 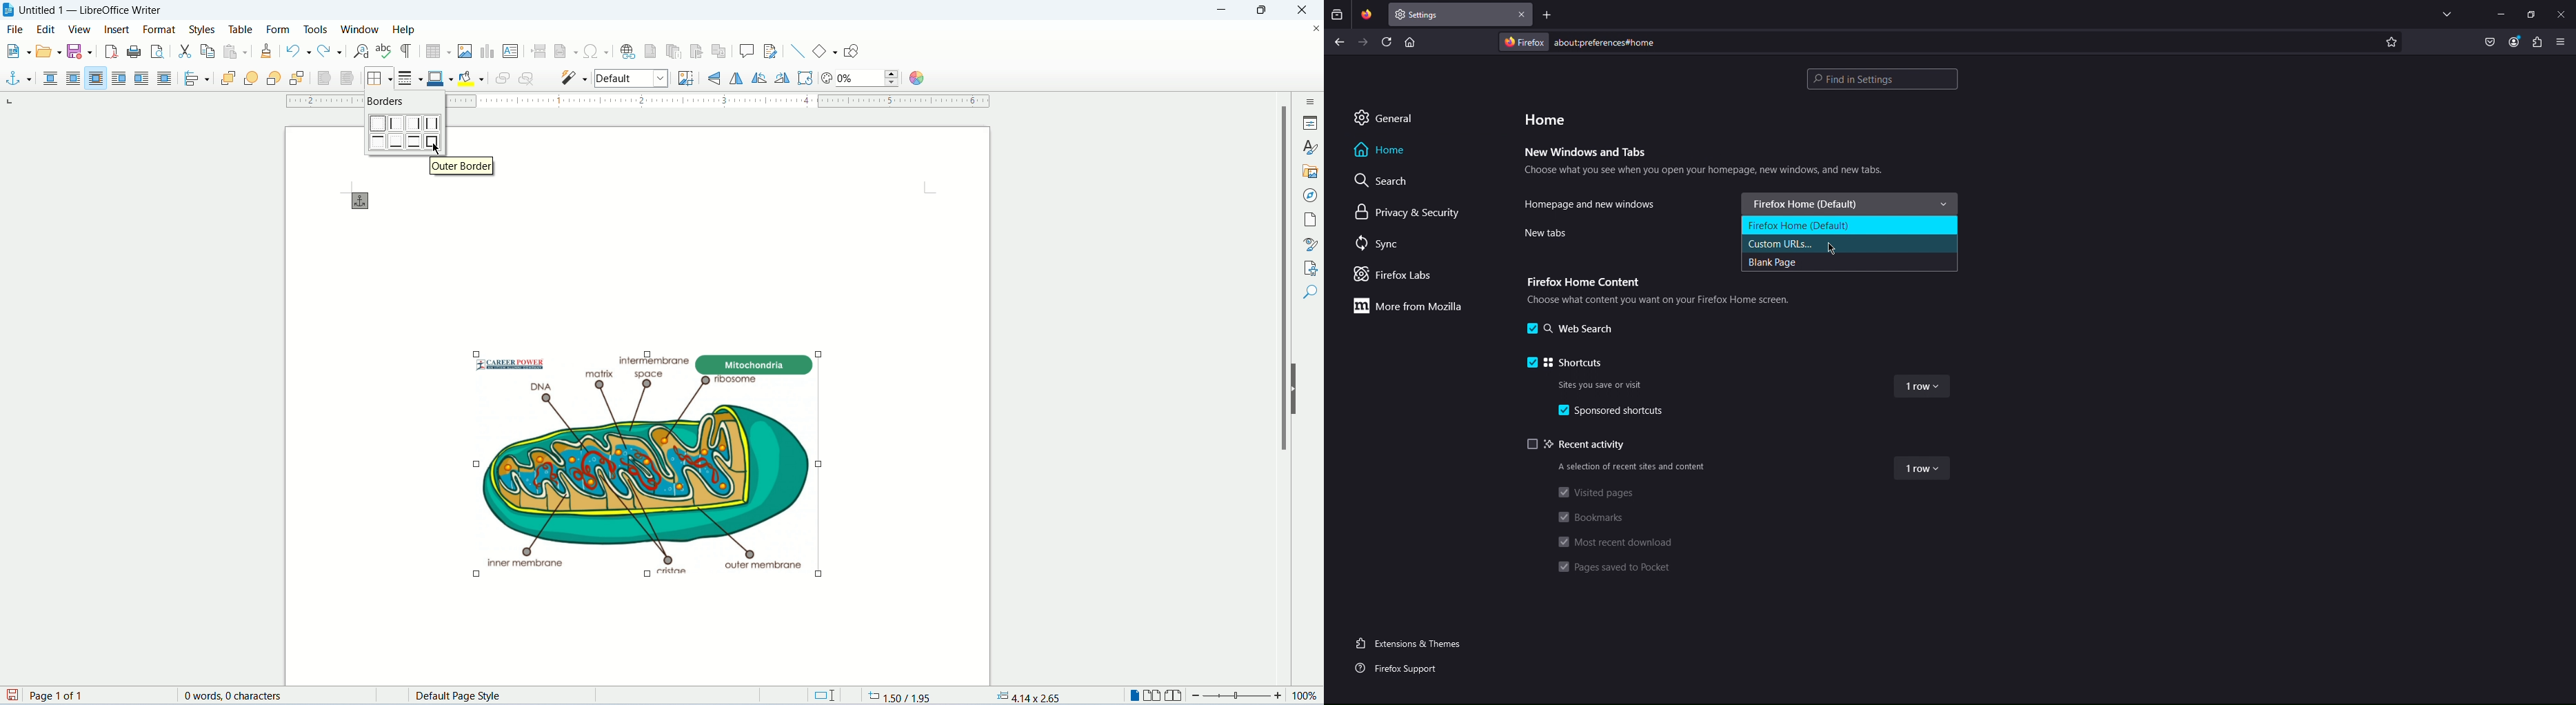 I want to click on link frames, so click(x=499, y=80).